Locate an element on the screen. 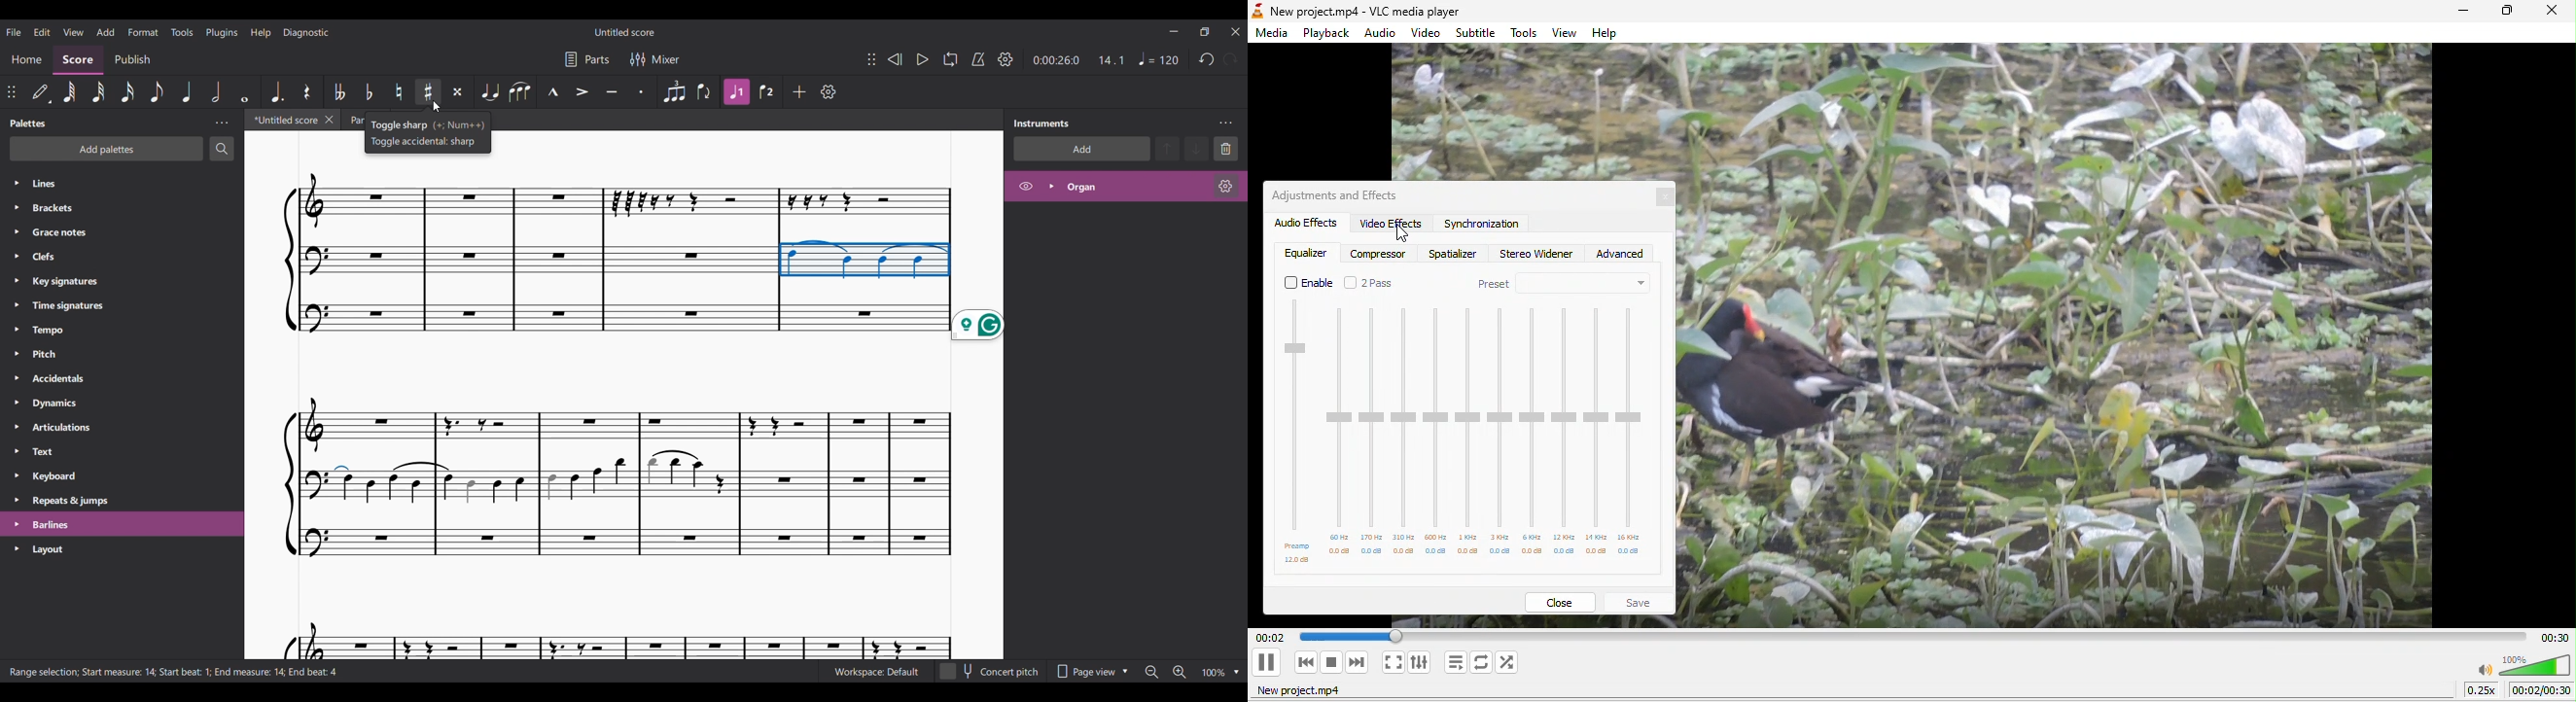 Image resolution: width=2576 pixels, height=728 pixels. stop playback is located at coordinates (1333, 664).